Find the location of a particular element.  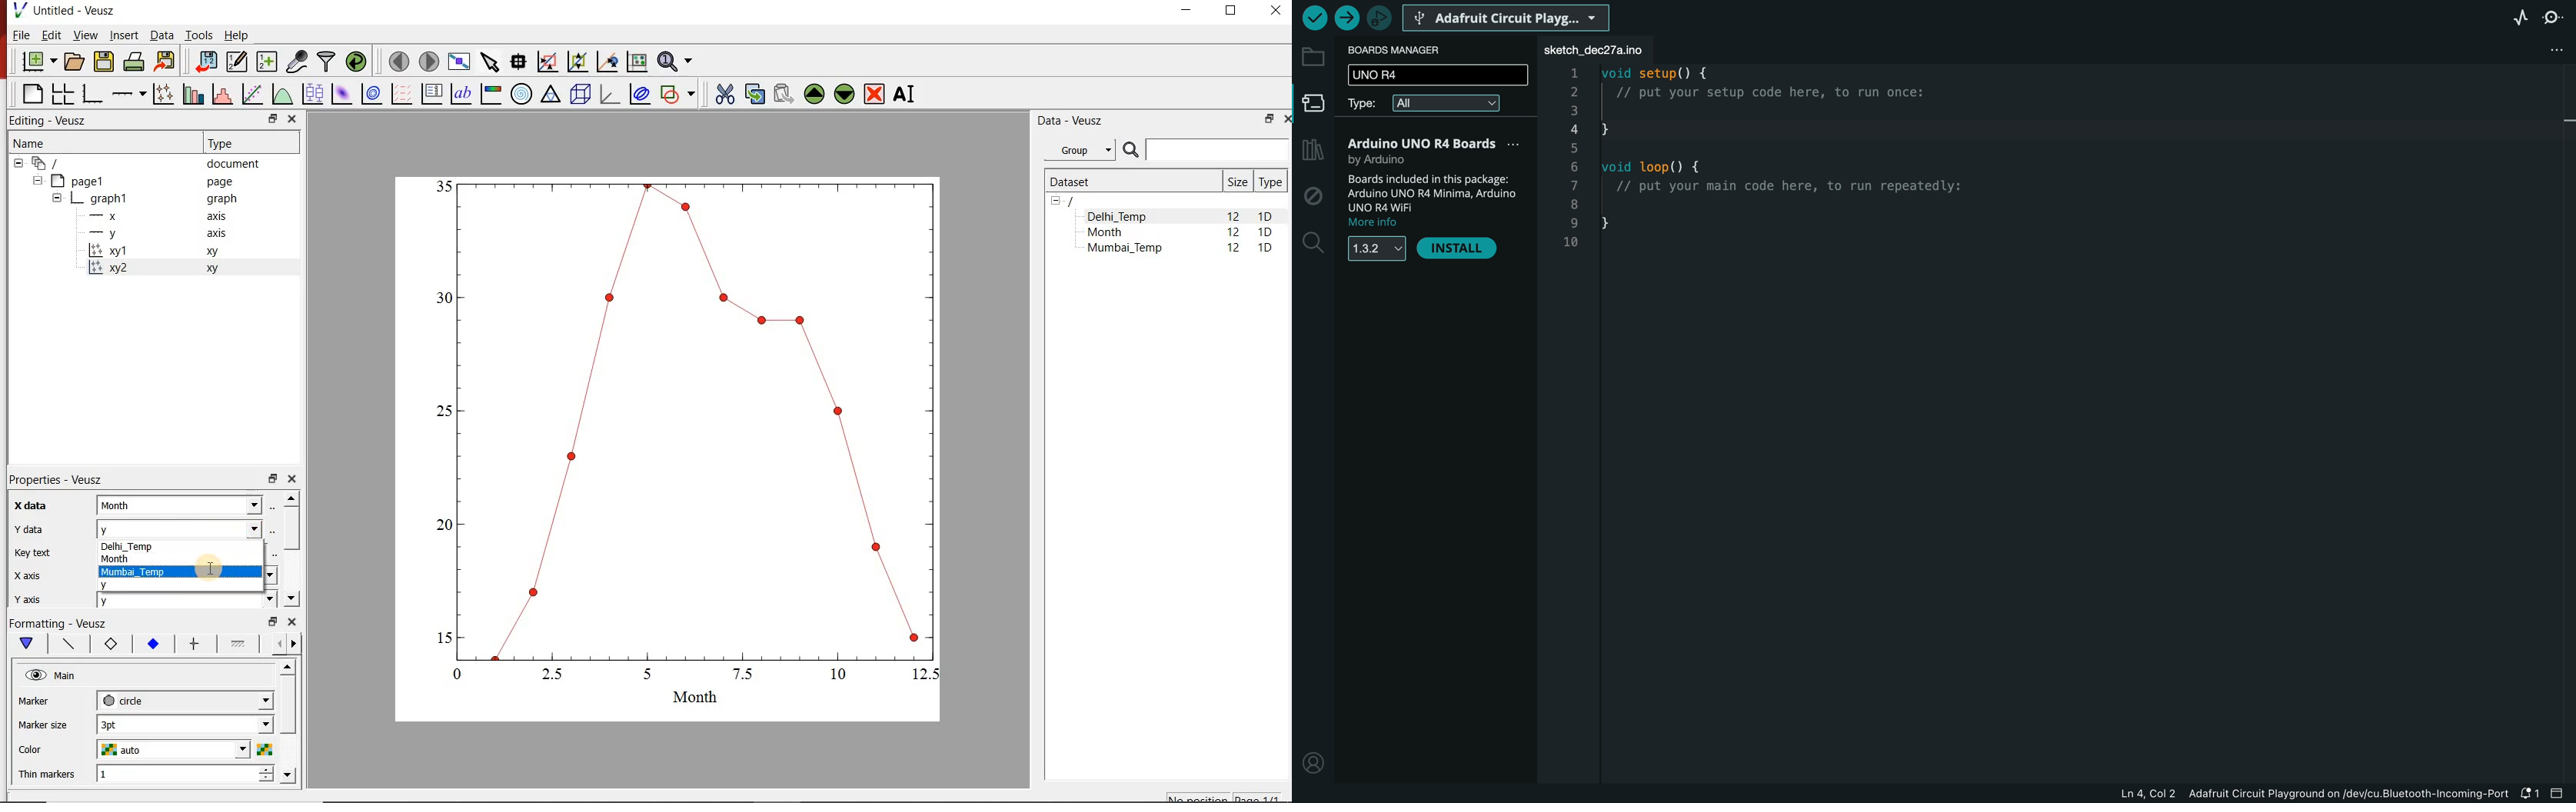

Month is located at coordinates (188, 560).